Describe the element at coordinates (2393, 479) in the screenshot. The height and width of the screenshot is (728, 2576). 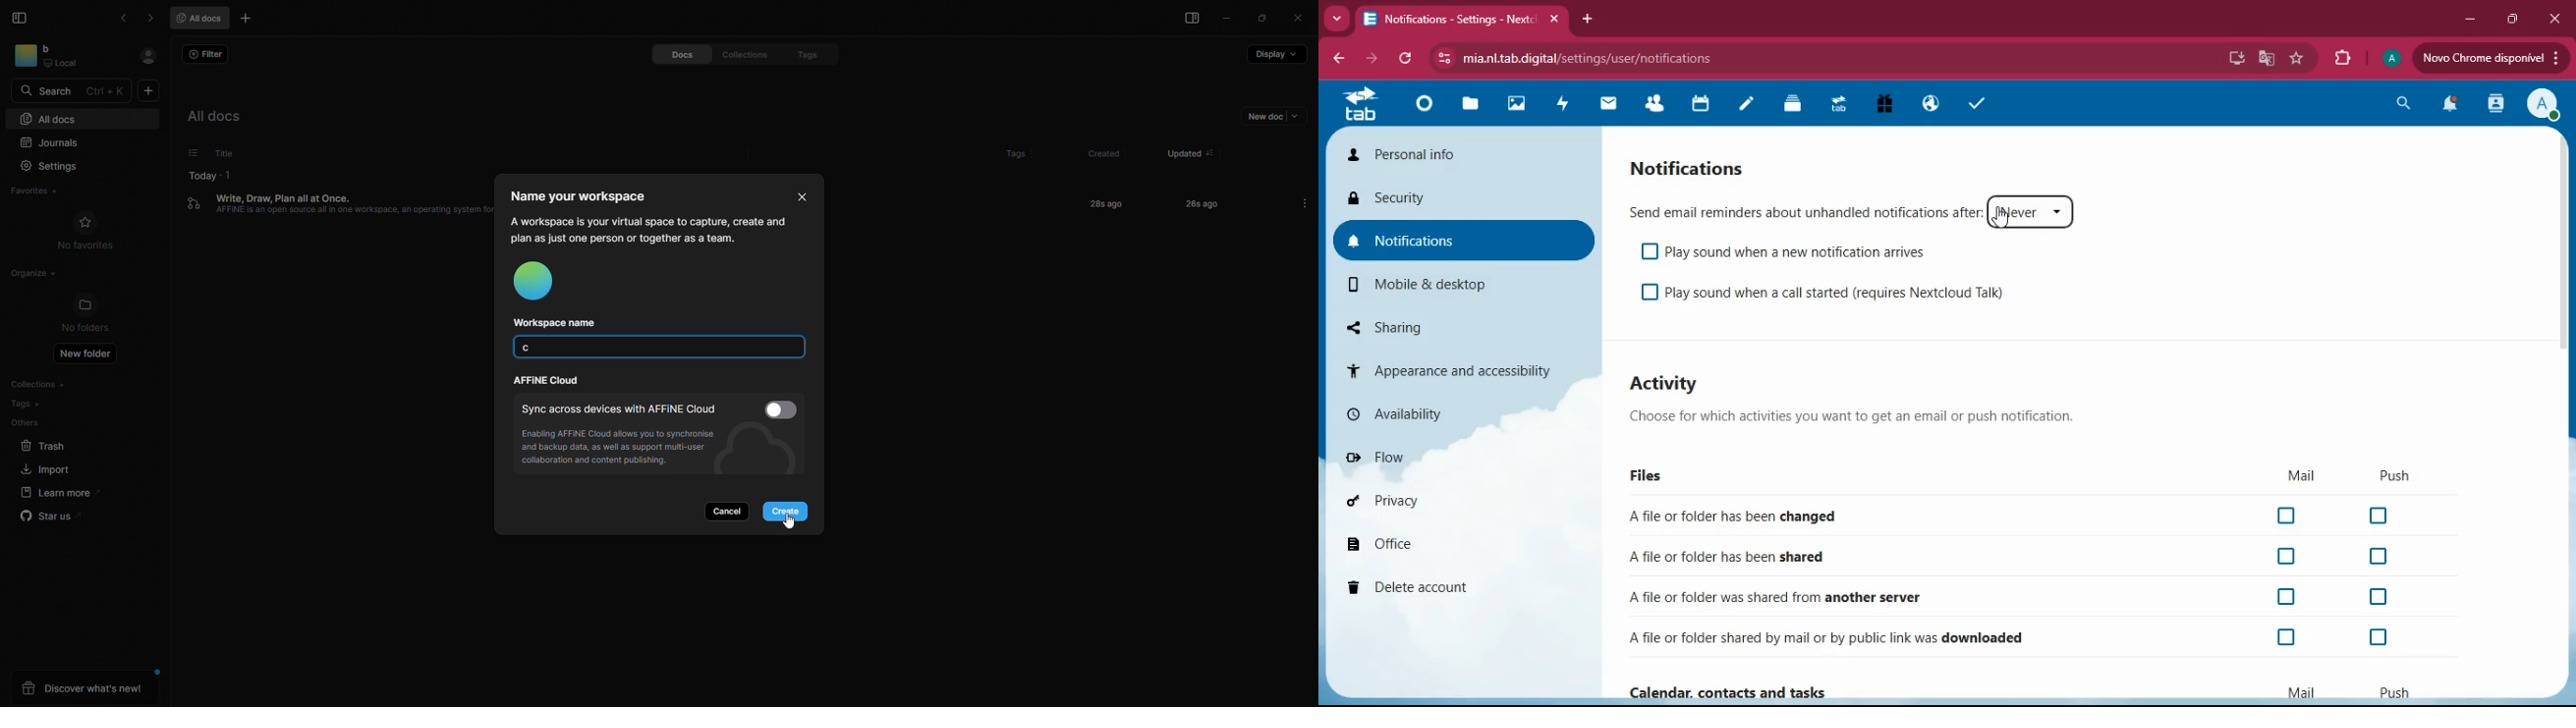
I see `push` at that location.